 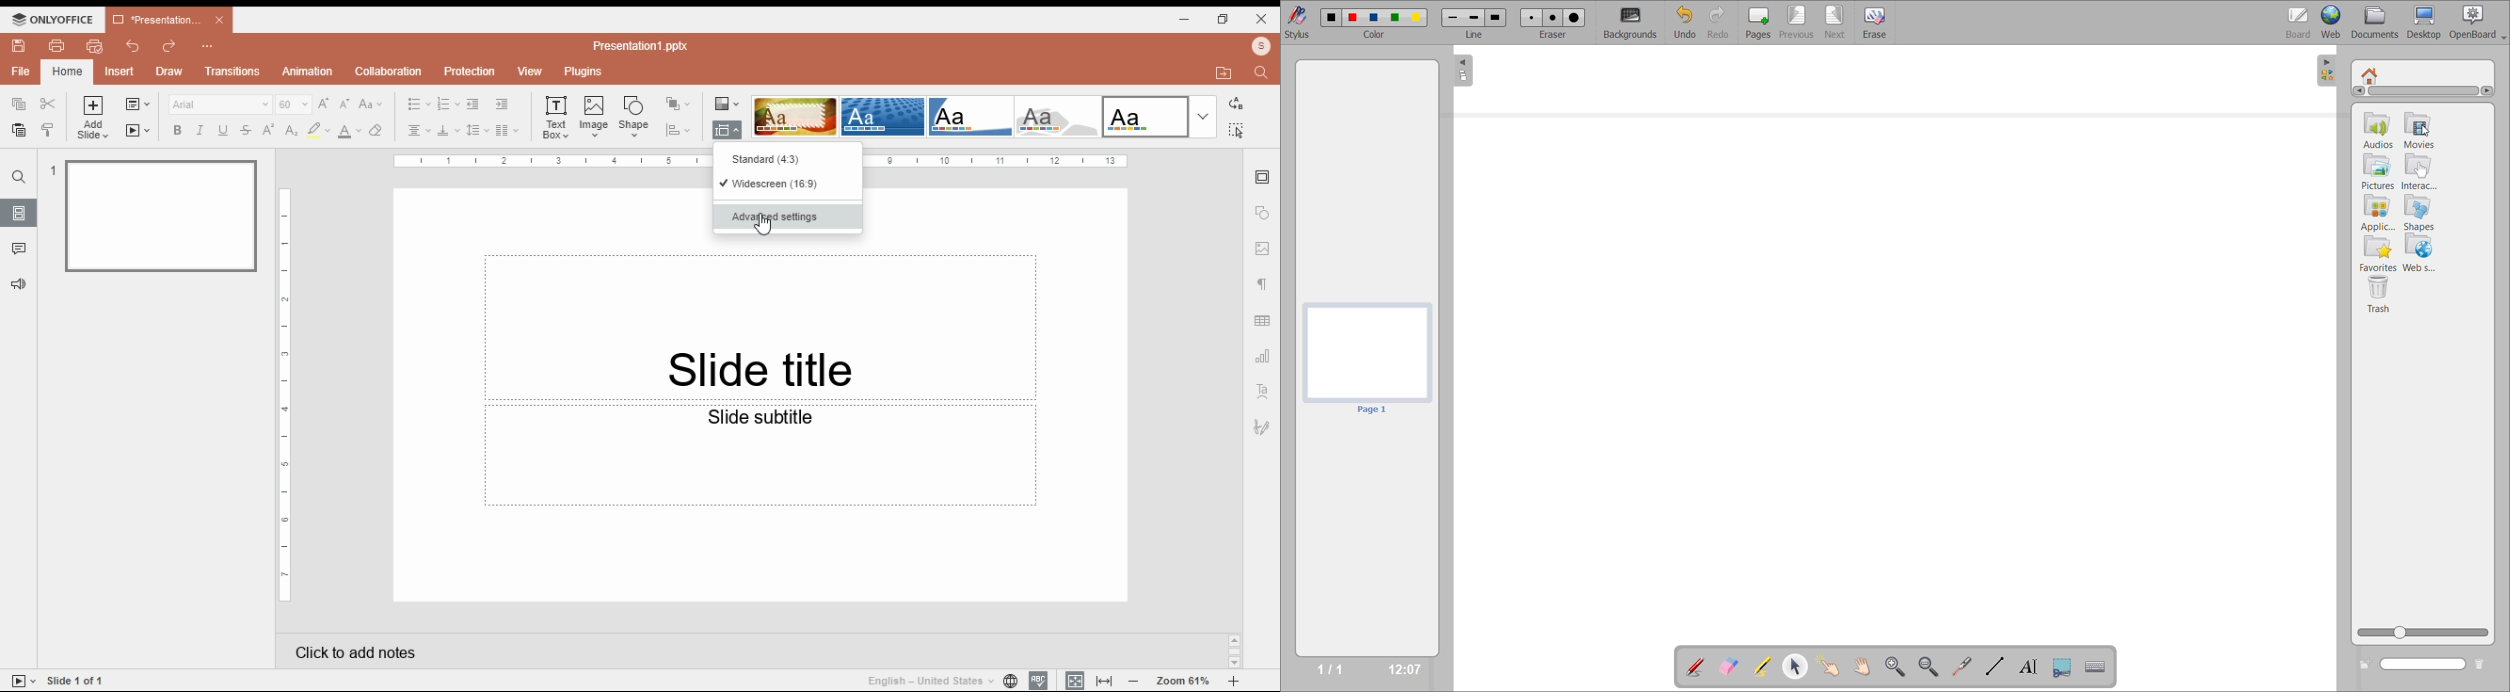 I want to click on fit to slide, so click(x=1075, y=680).